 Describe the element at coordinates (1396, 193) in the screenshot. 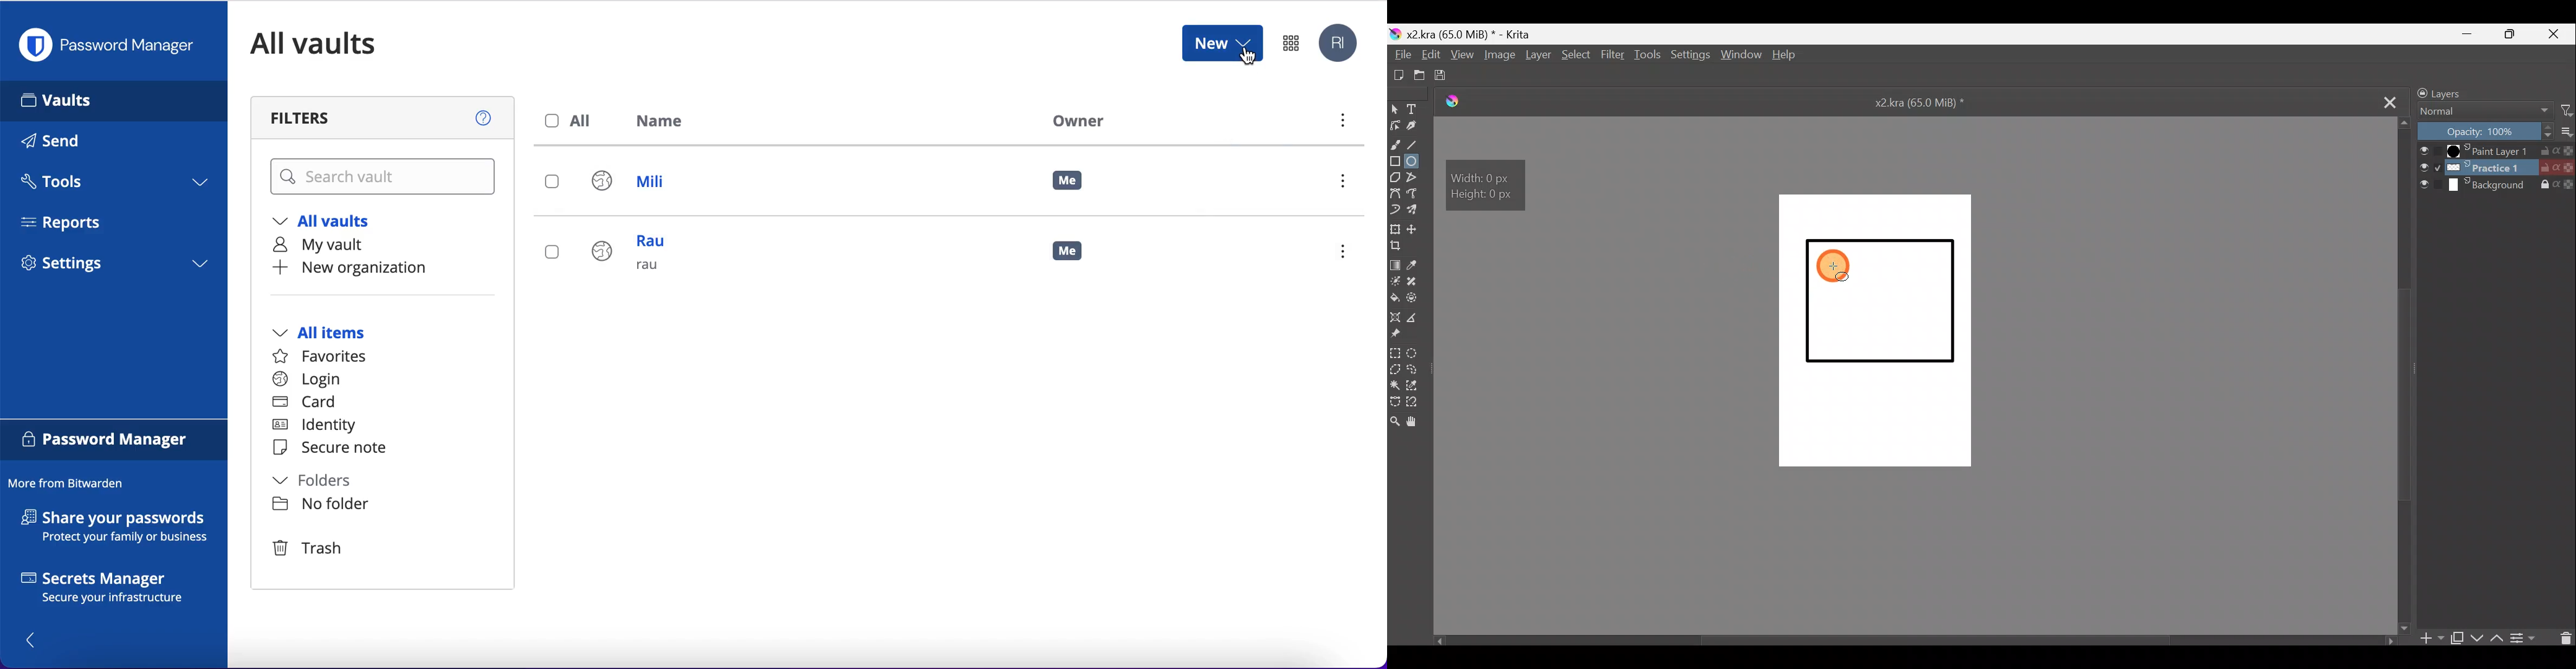

I see `Bezier curve tool` at that location.